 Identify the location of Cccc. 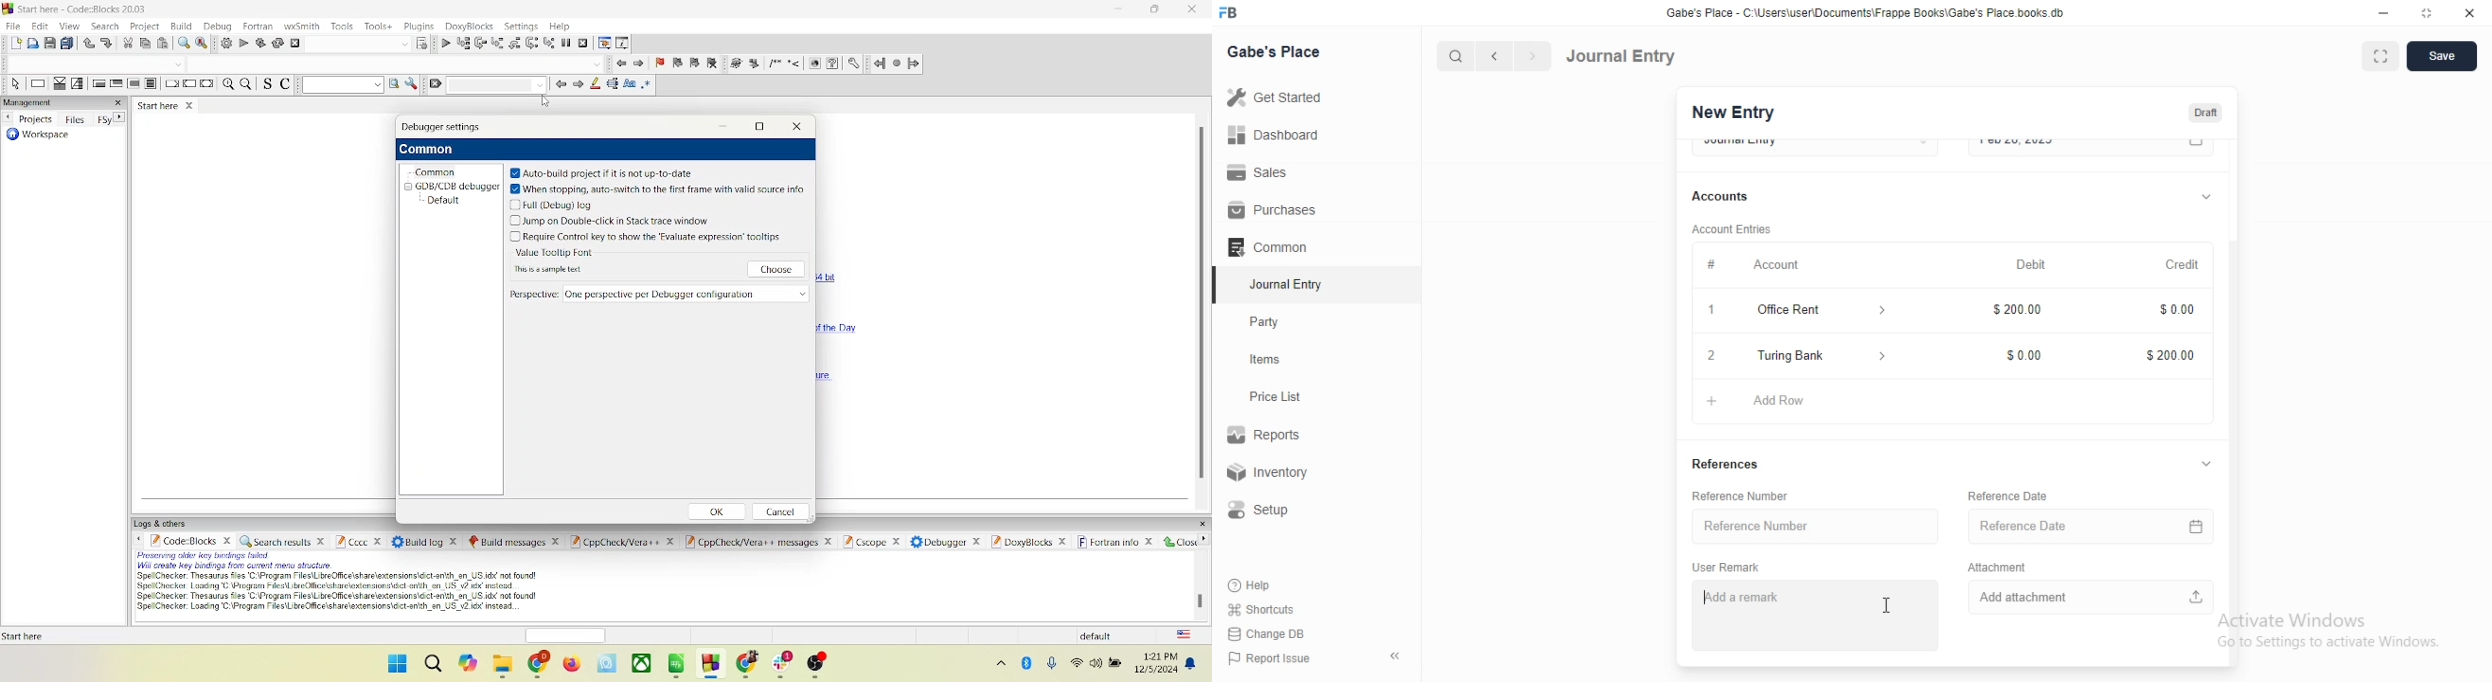
(363, 543).